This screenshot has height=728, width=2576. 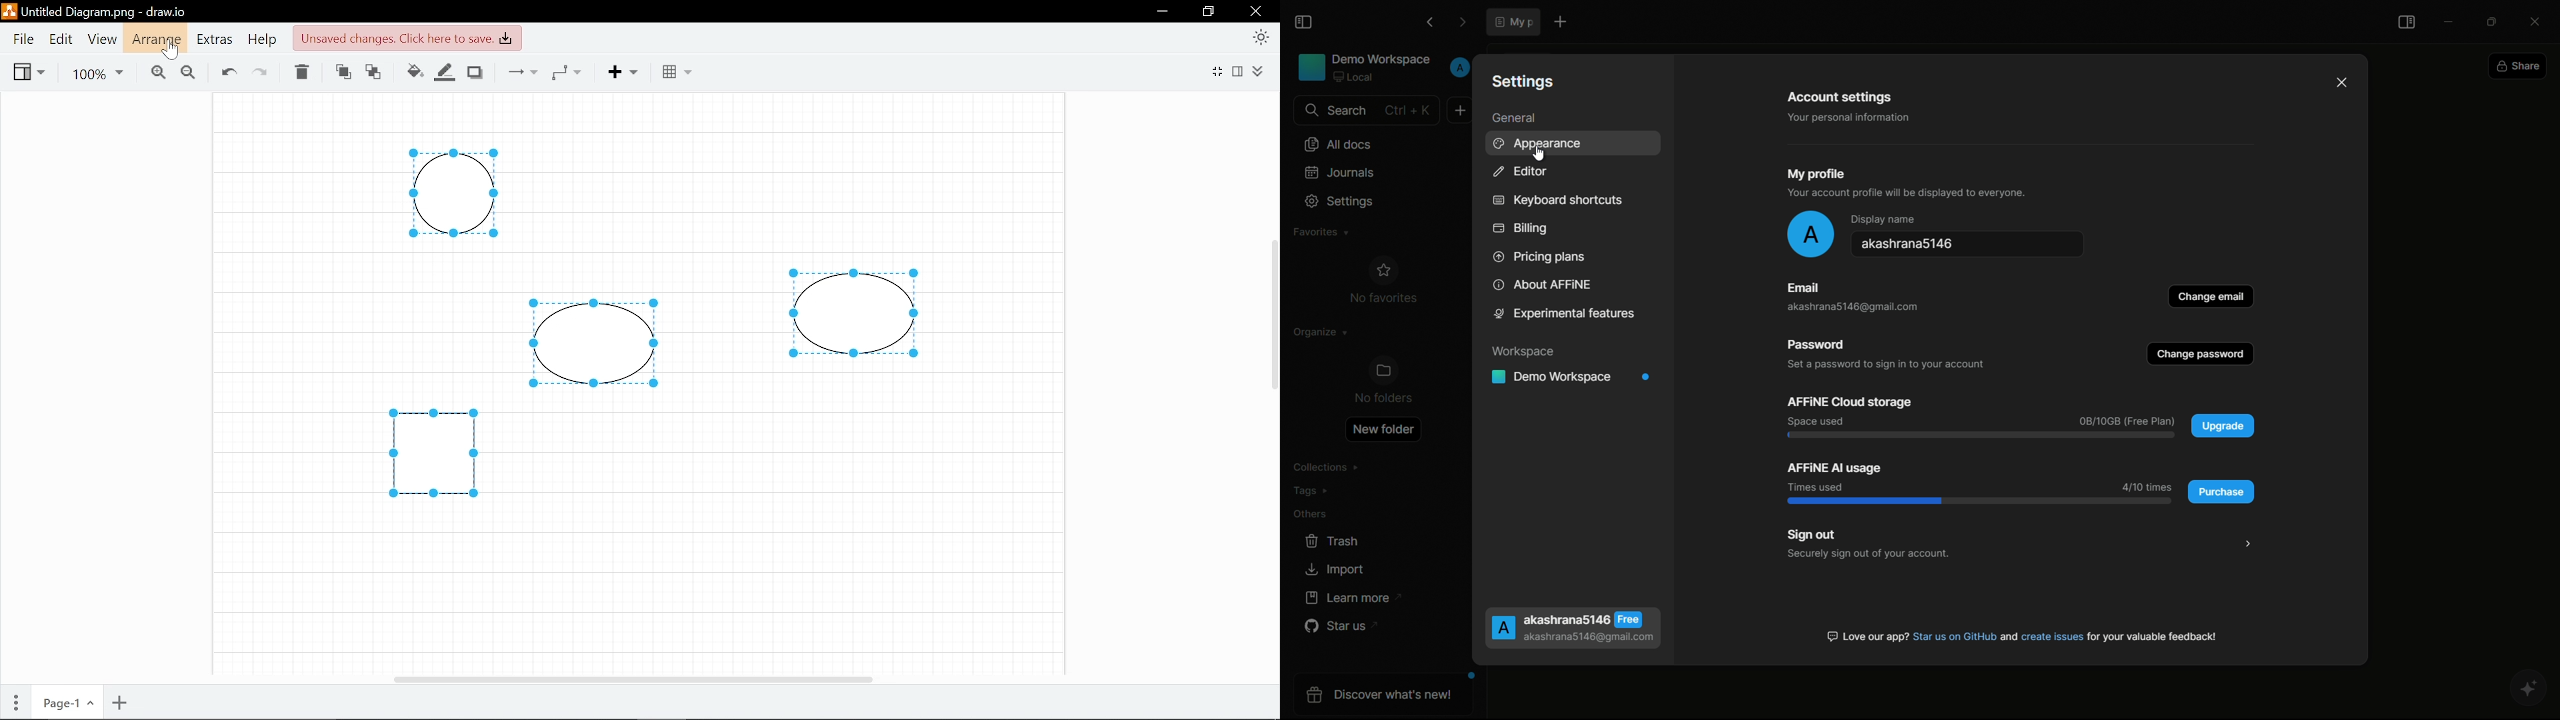 I want to click on Diagram, so click(x=434, y=452).